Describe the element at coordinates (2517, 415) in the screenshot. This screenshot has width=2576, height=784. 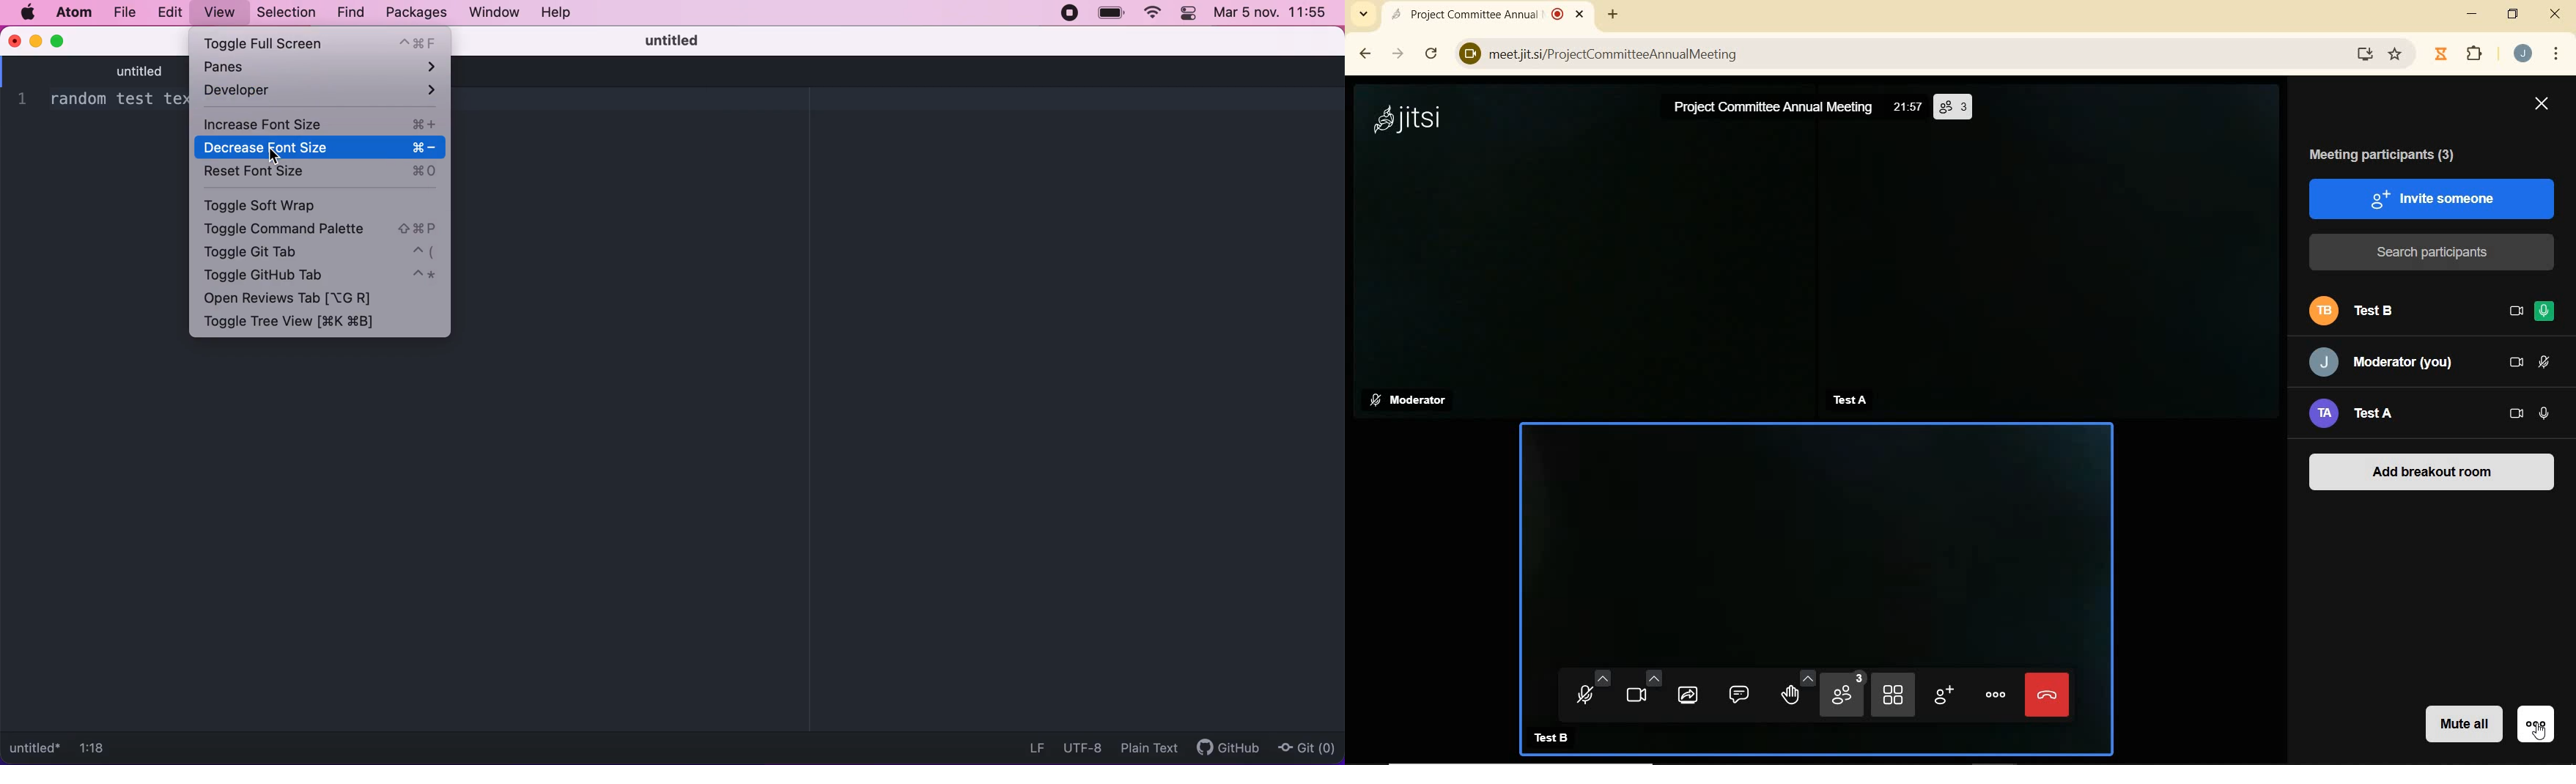
I see `CAMERA` at that location.